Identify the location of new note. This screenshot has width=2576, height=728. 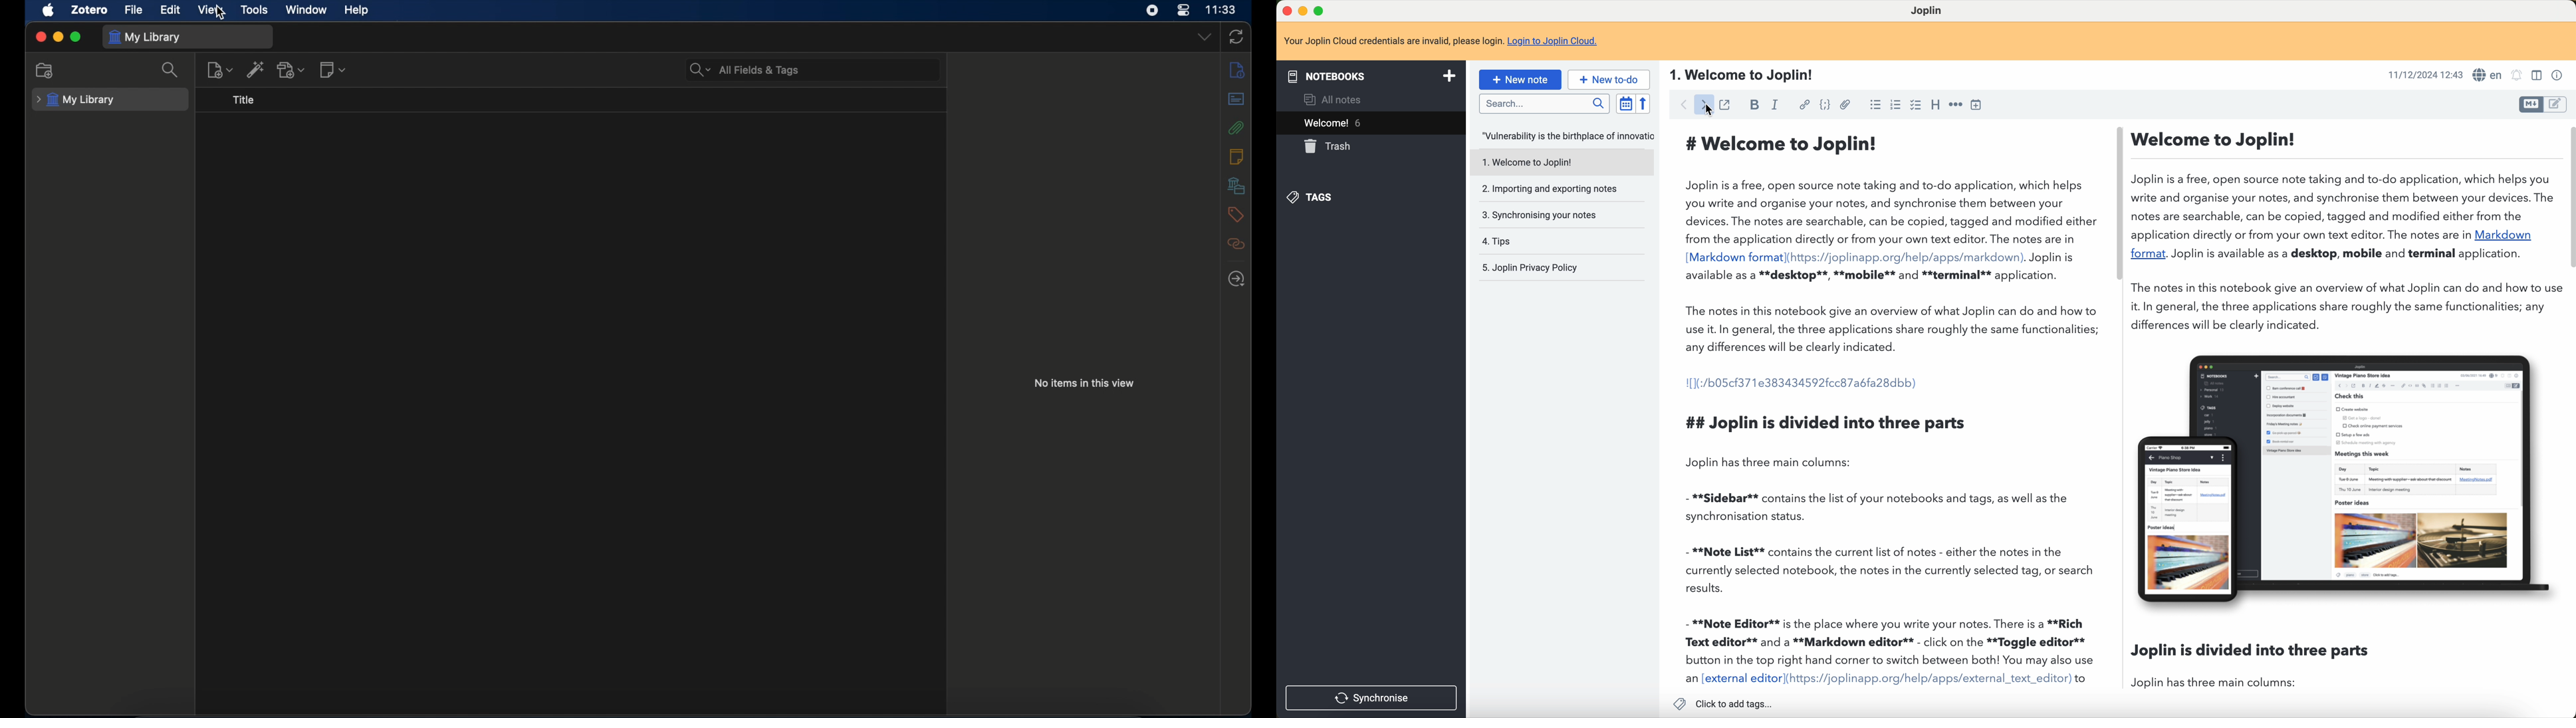
(334, 70).